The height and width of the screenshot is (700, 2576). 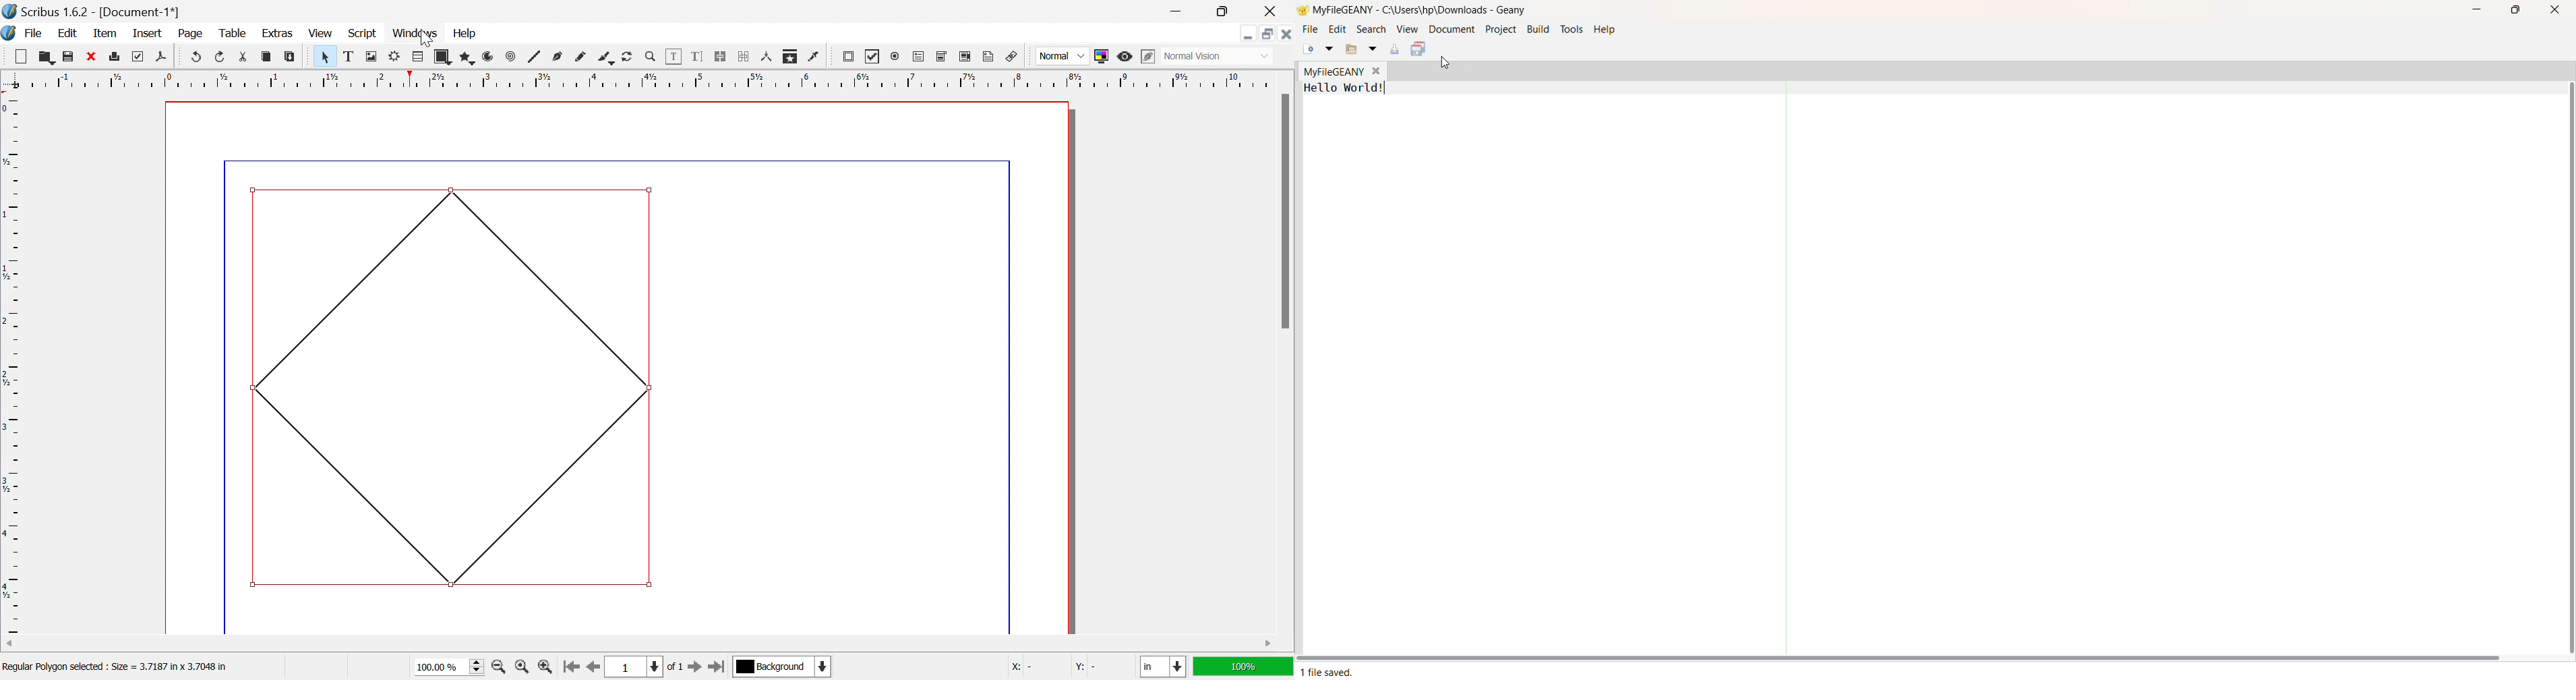 What do you see at coordinates (351, 56) in the screenshot?
I see `Text frame` at bounding box center [351, 56].